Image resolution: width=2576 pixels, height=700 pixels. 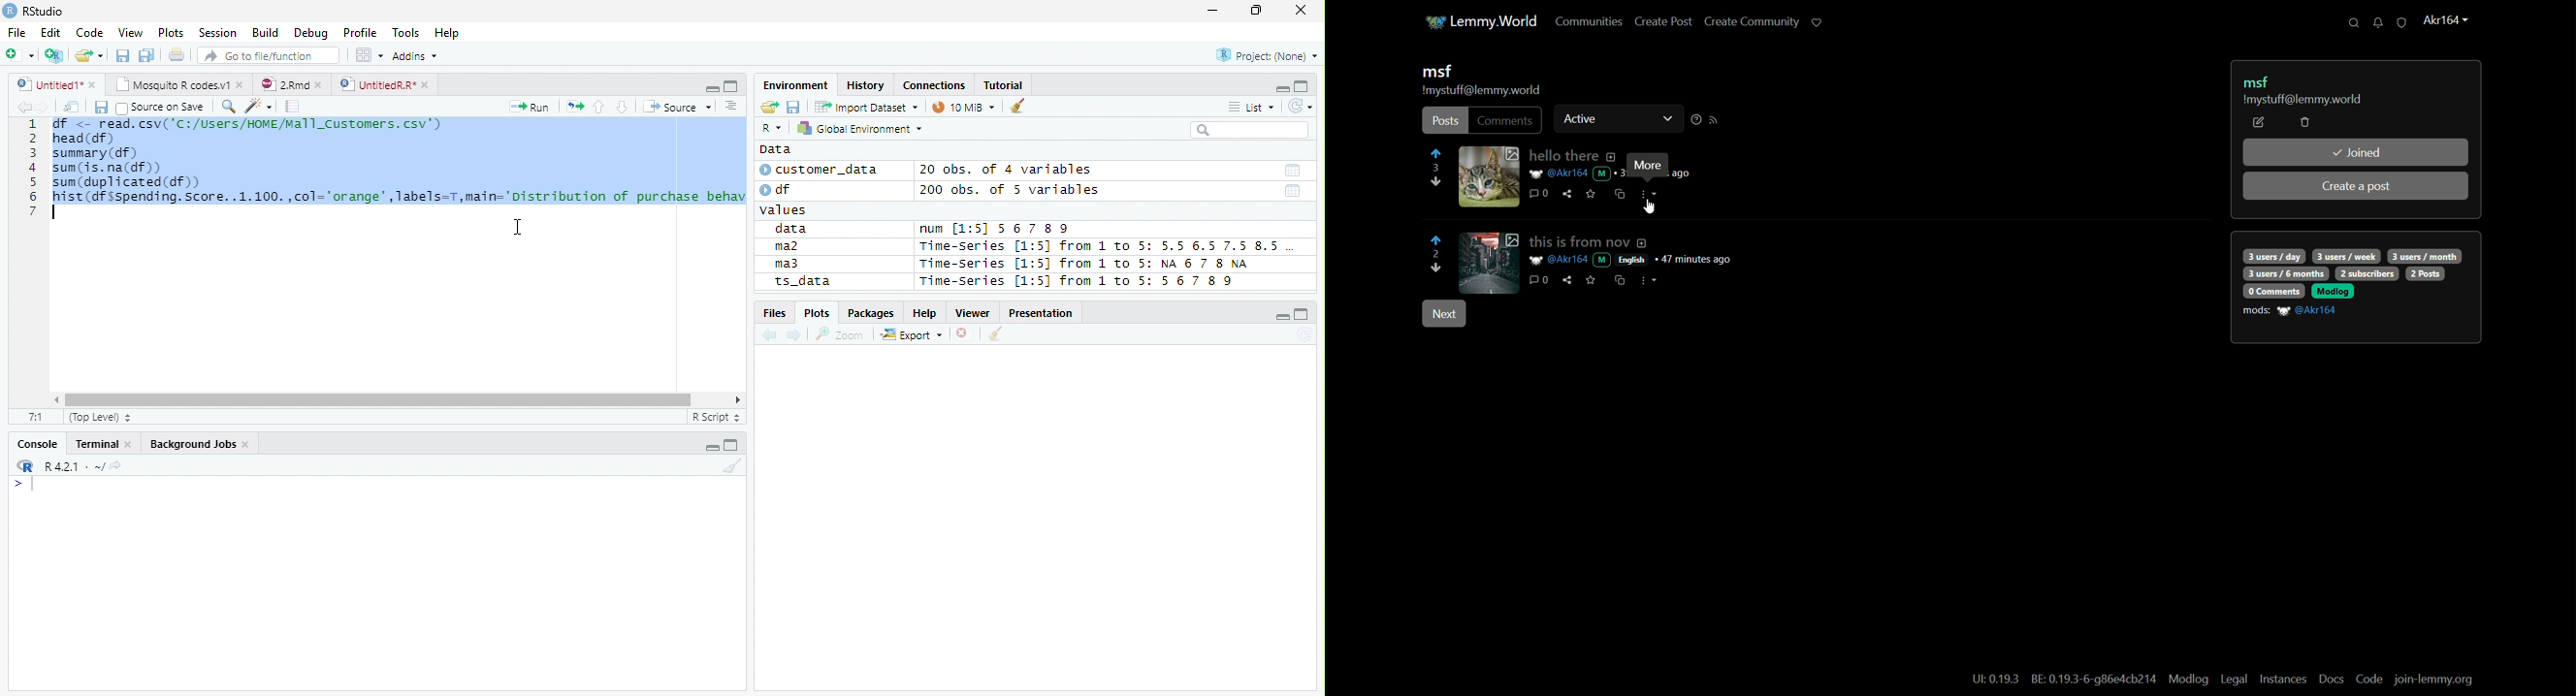 I want to click on Print, so click(x=176, y=55).